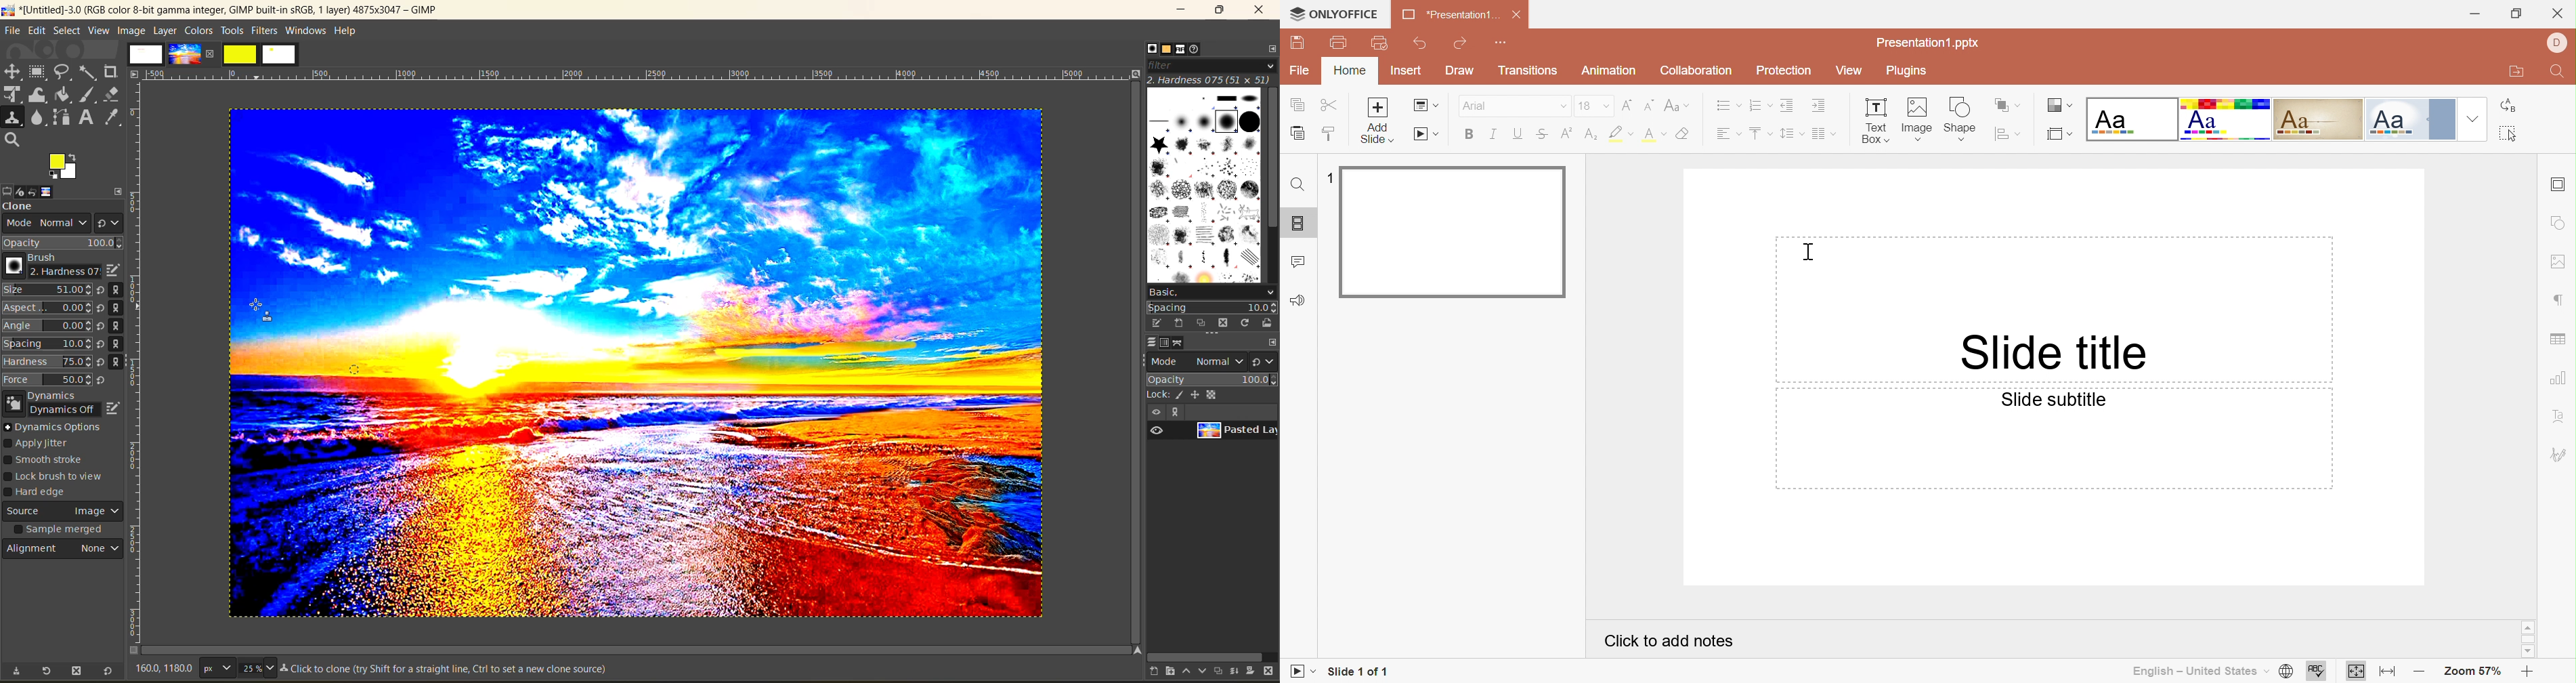 Image resolution: width=2576 pixels, height=700 pixels. What do you see at coordinates (1475, 132) in the screenshot?
I see `Bold` at bounding box center [1475, 132].